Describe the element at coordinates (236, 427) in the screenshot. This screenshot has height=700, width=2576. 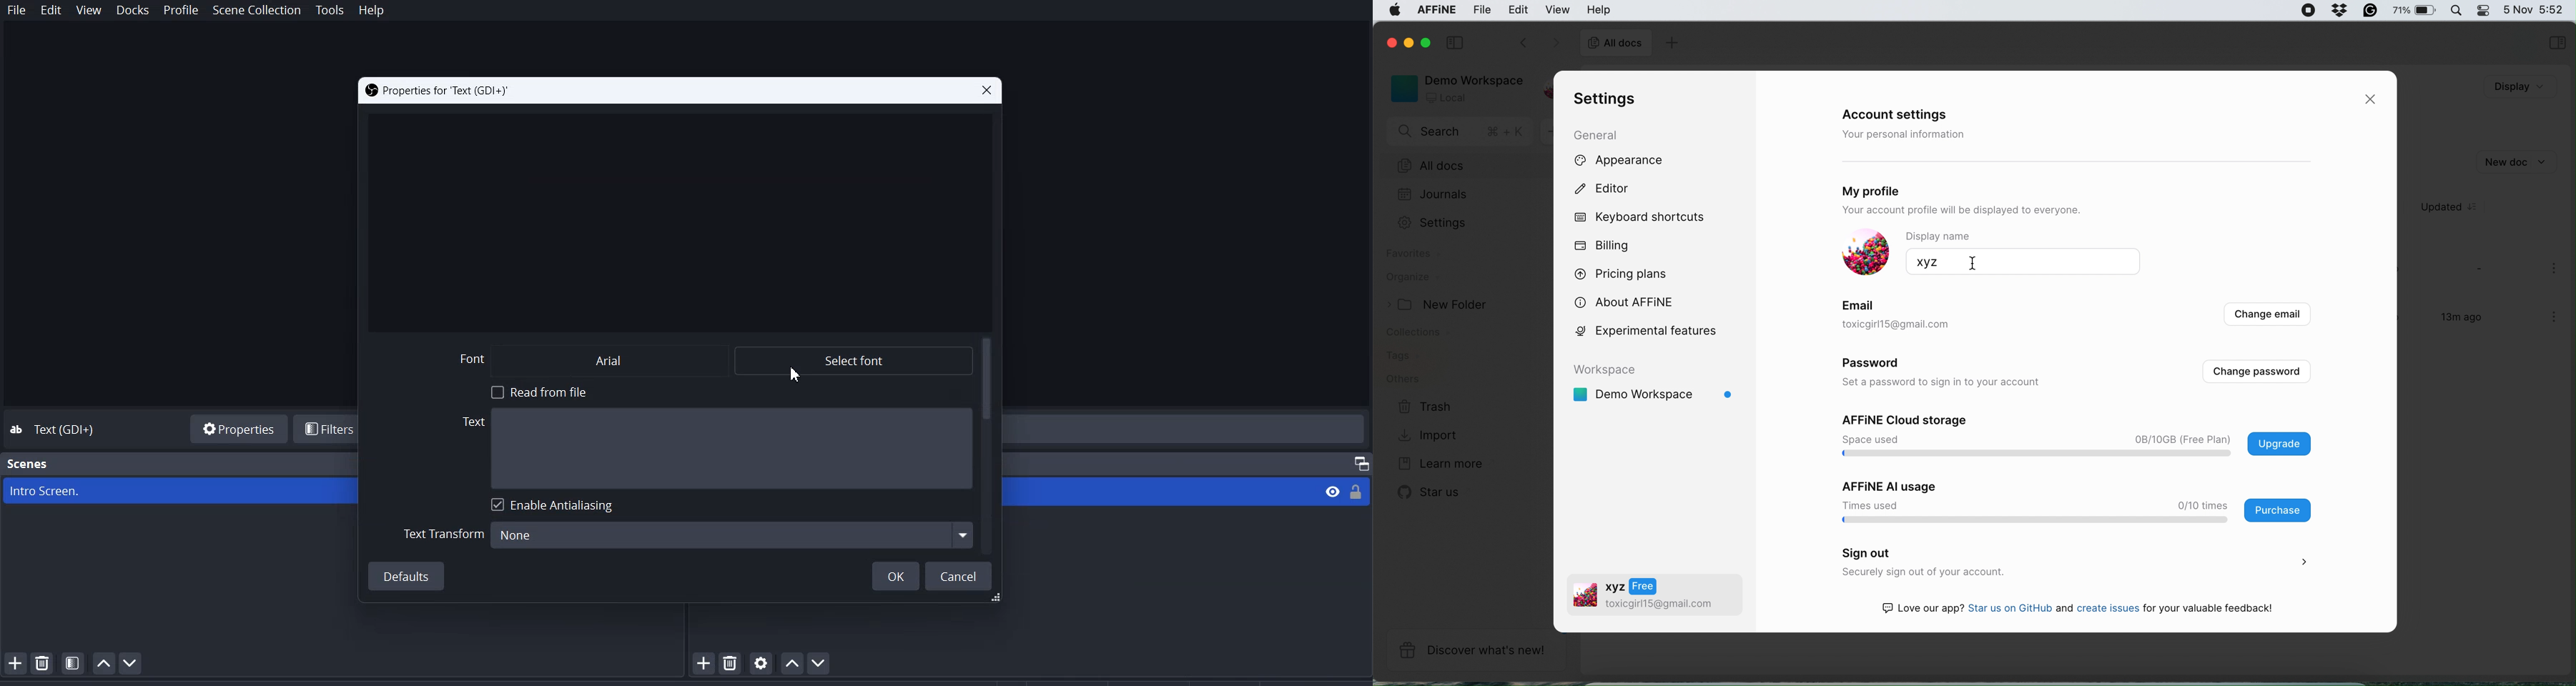
I see `Properties` at that location.